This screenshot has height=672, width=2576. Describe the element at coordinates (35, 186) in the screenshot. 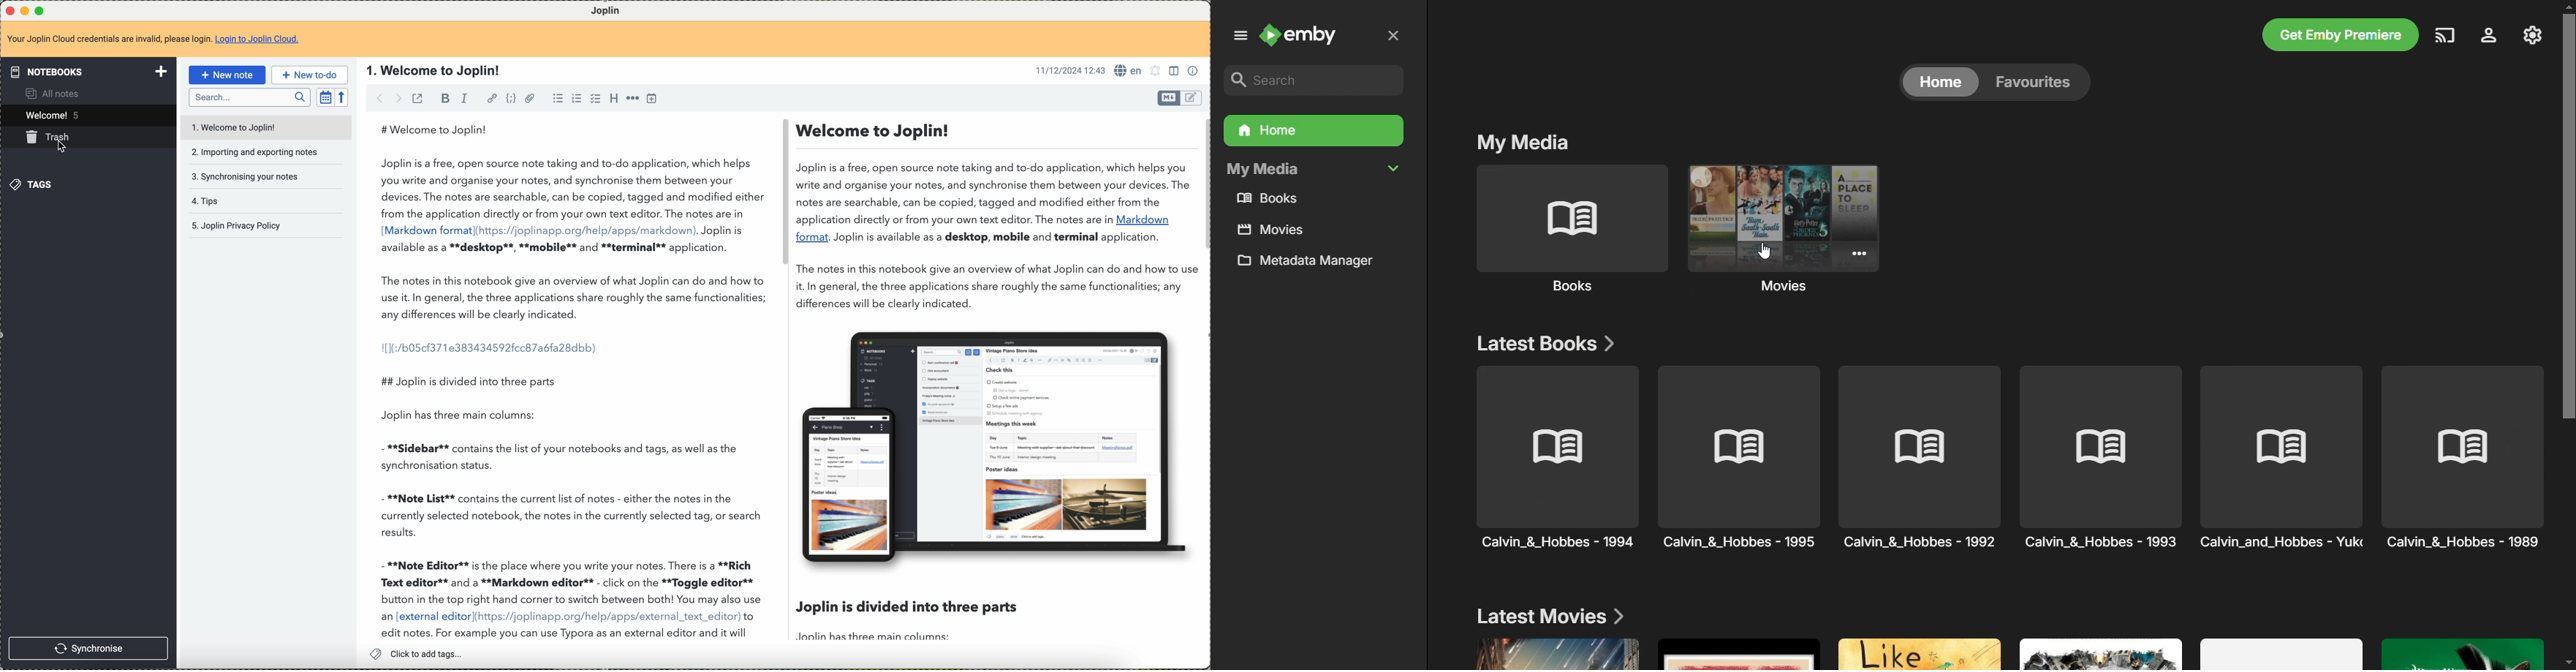

I see `tags` at that location.